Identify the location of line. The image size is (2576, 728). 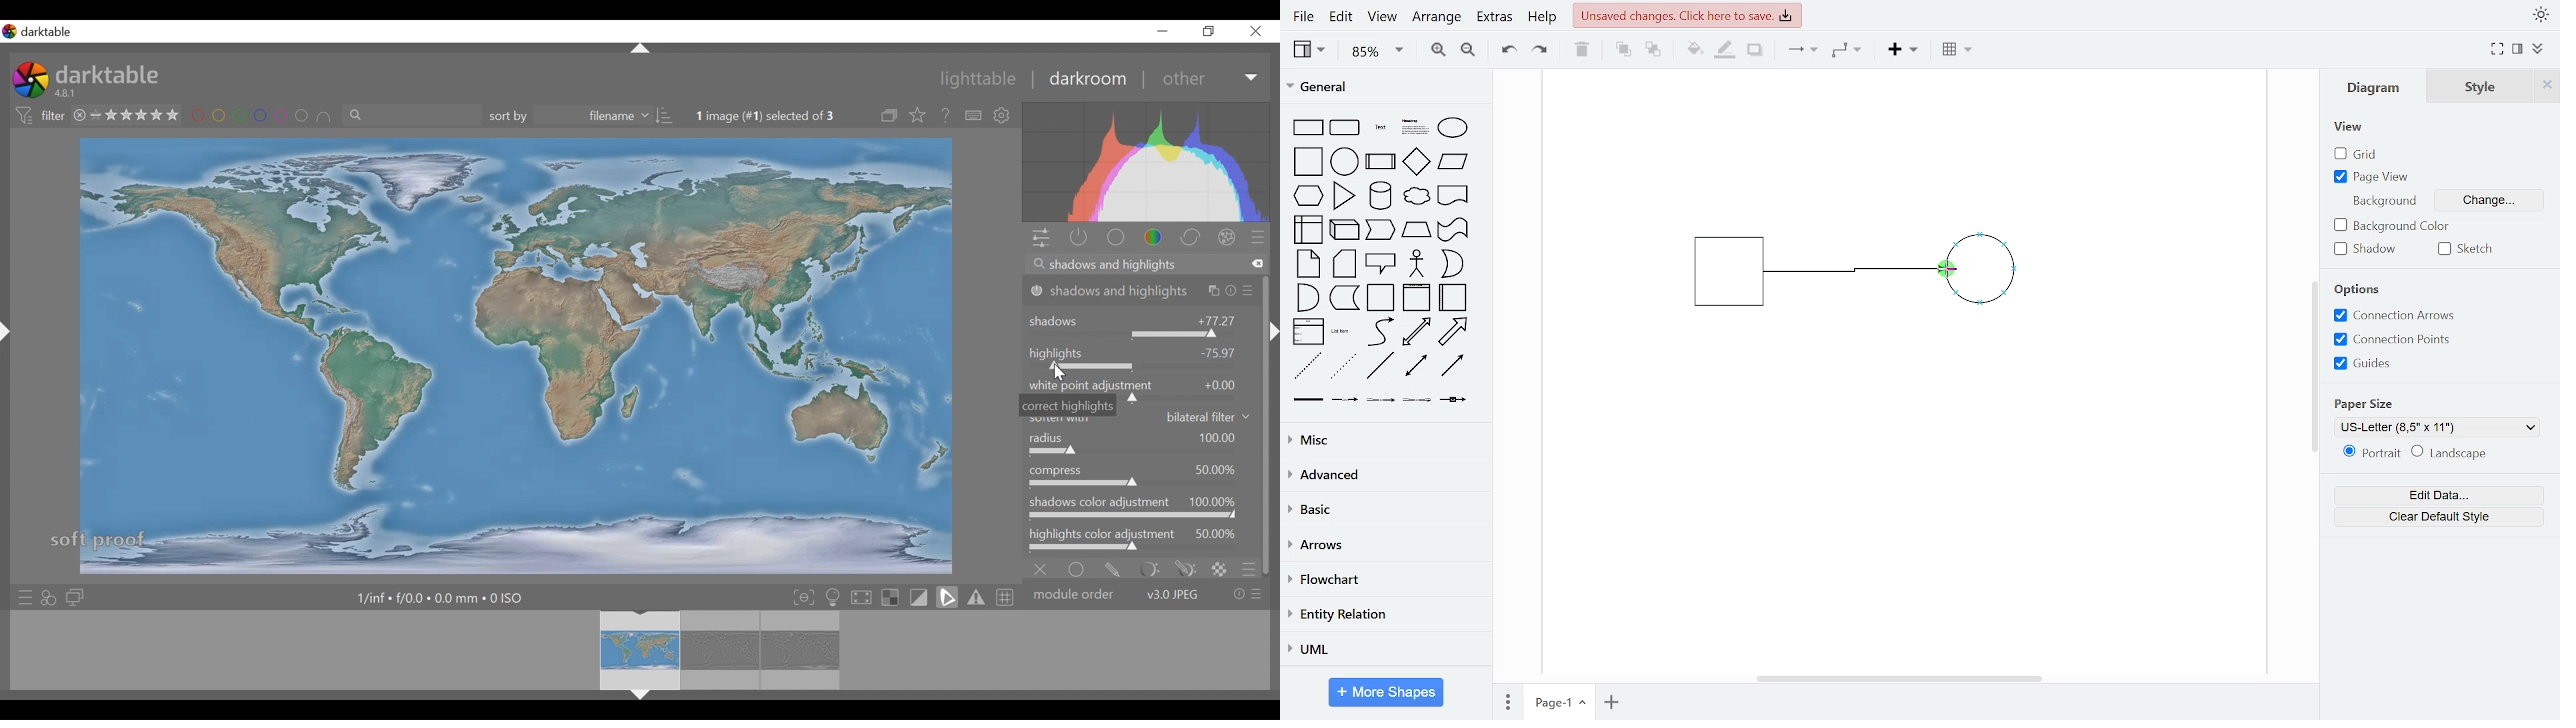
(1380, 366).